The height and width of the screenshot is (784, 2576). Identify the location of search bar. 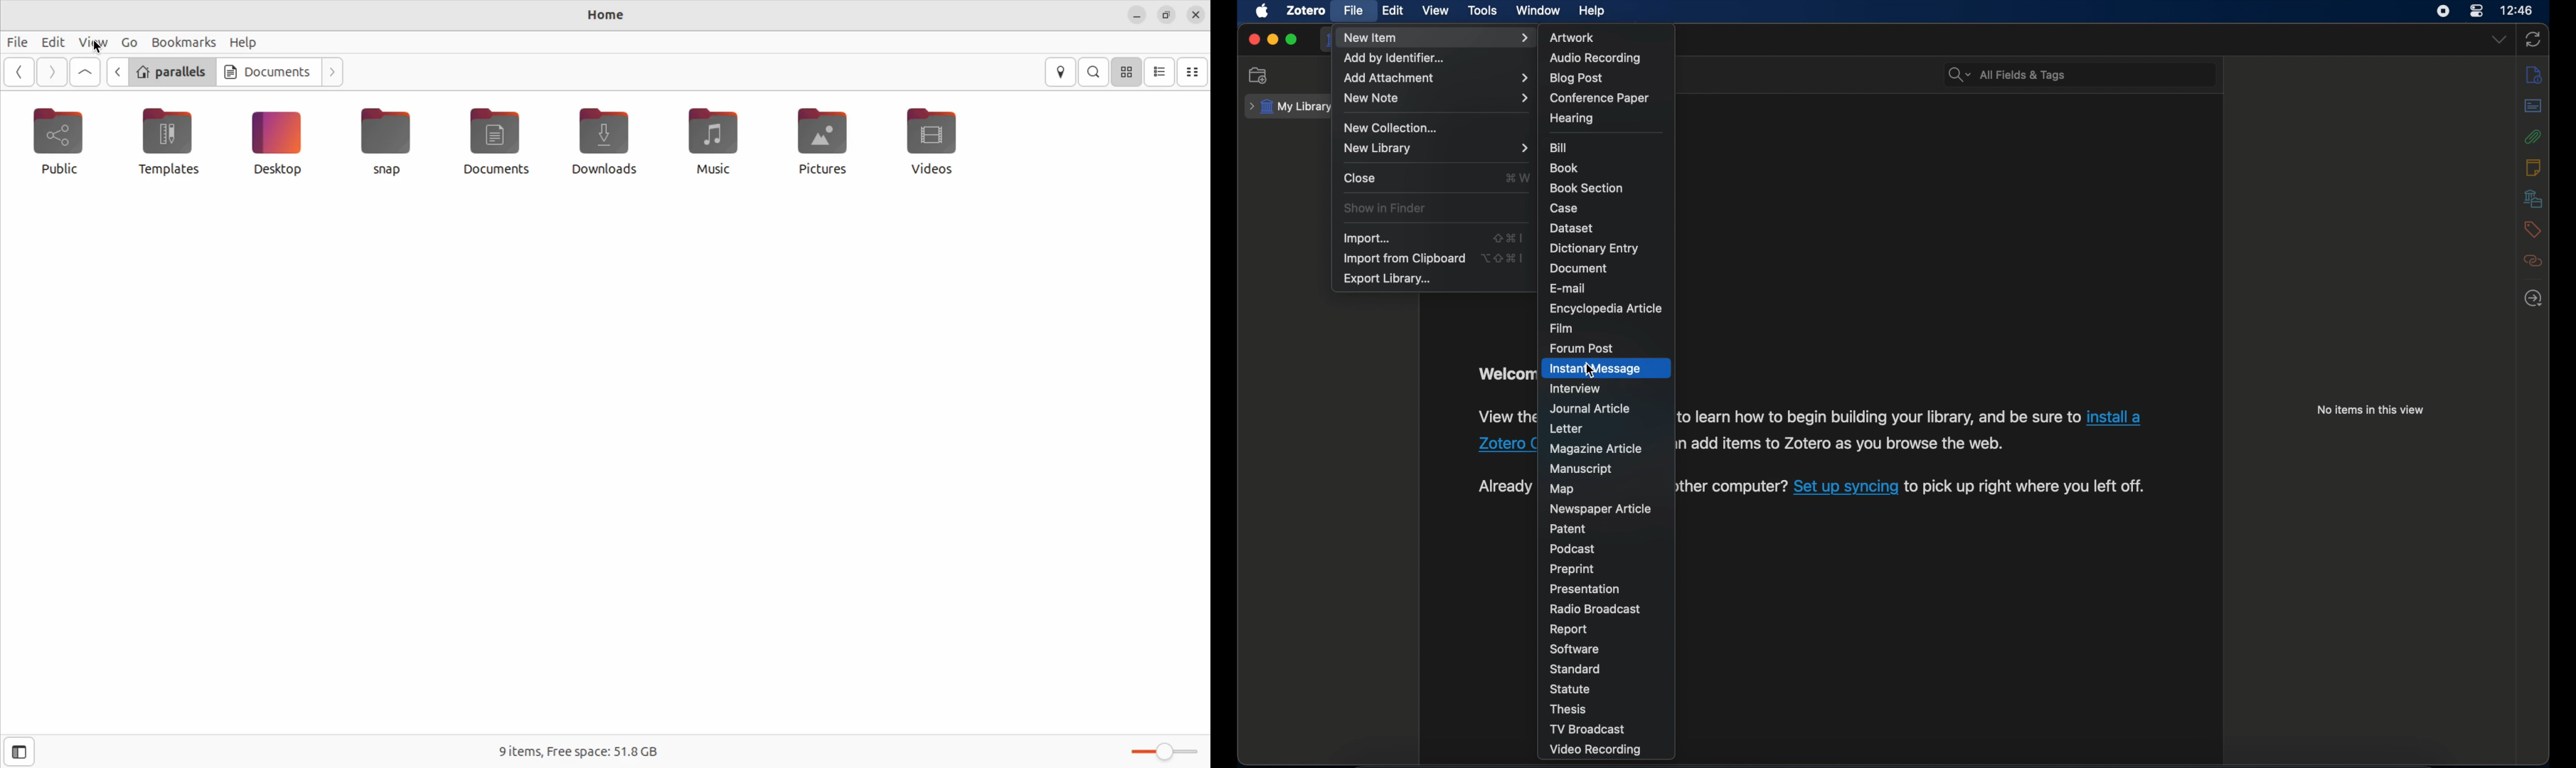
(2007, 73).